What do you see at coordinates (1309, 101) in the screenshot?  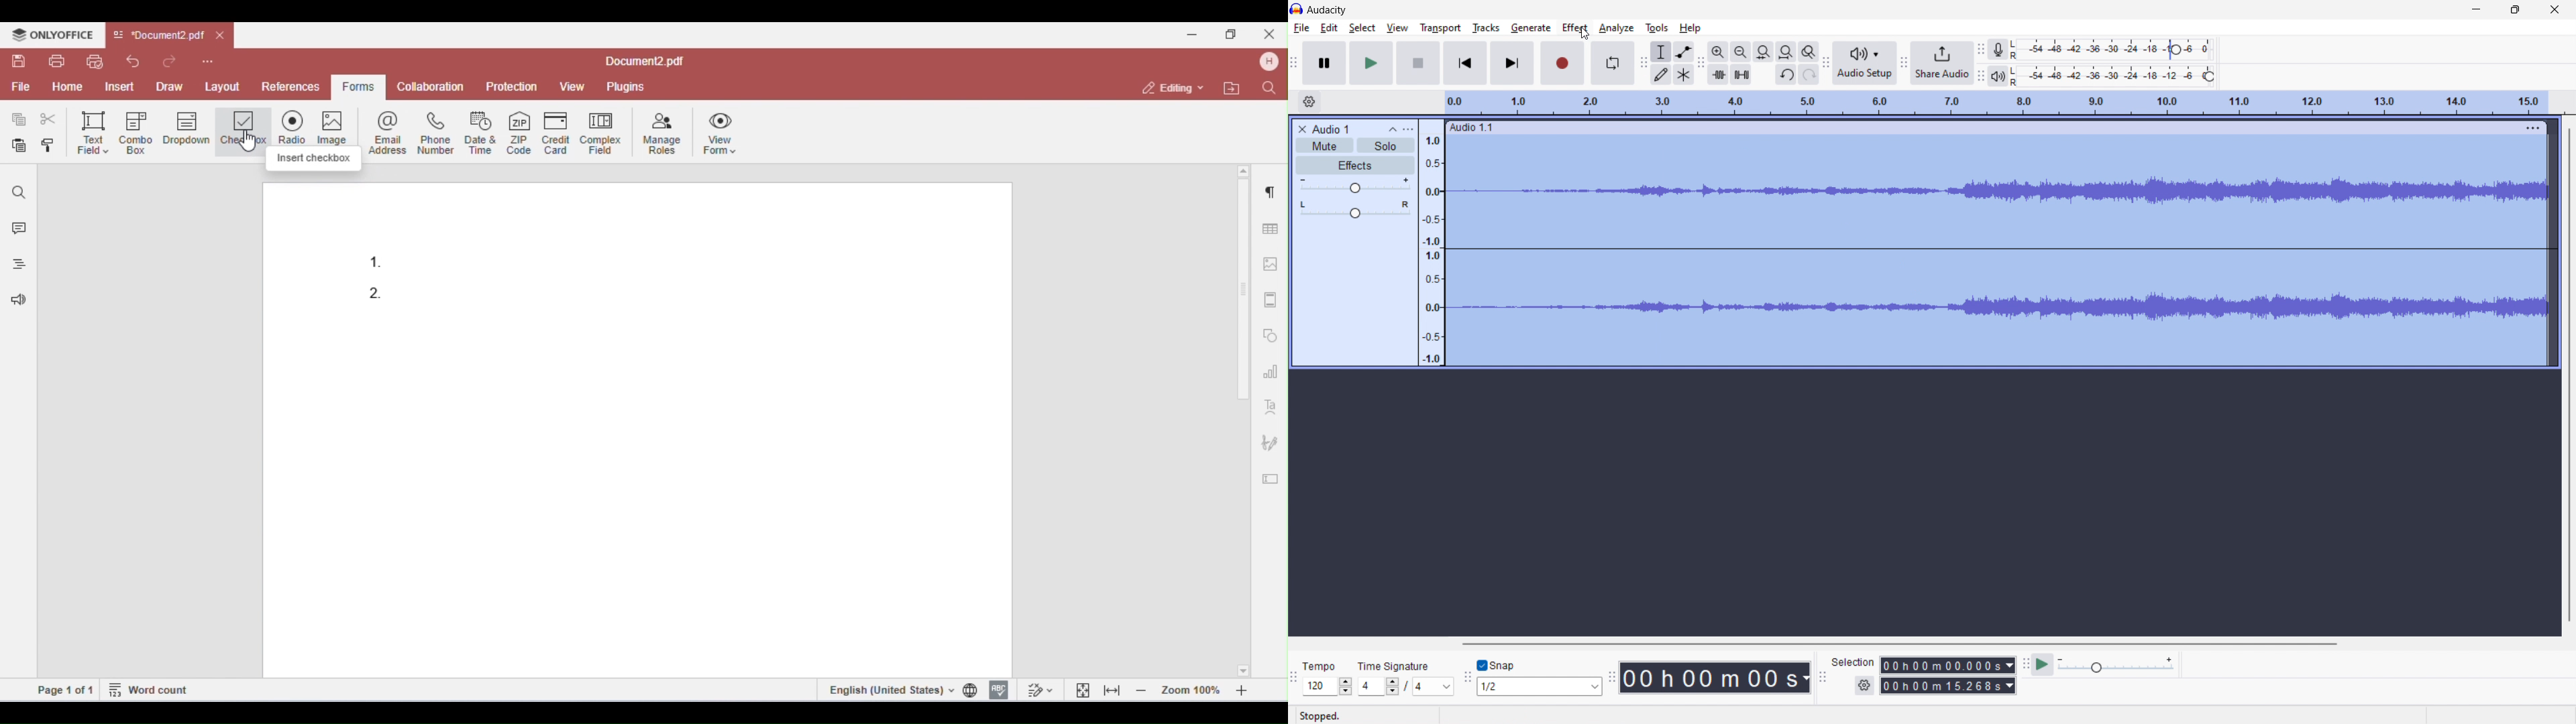 I see `timeline settings` at bounding box center [1309, 101].